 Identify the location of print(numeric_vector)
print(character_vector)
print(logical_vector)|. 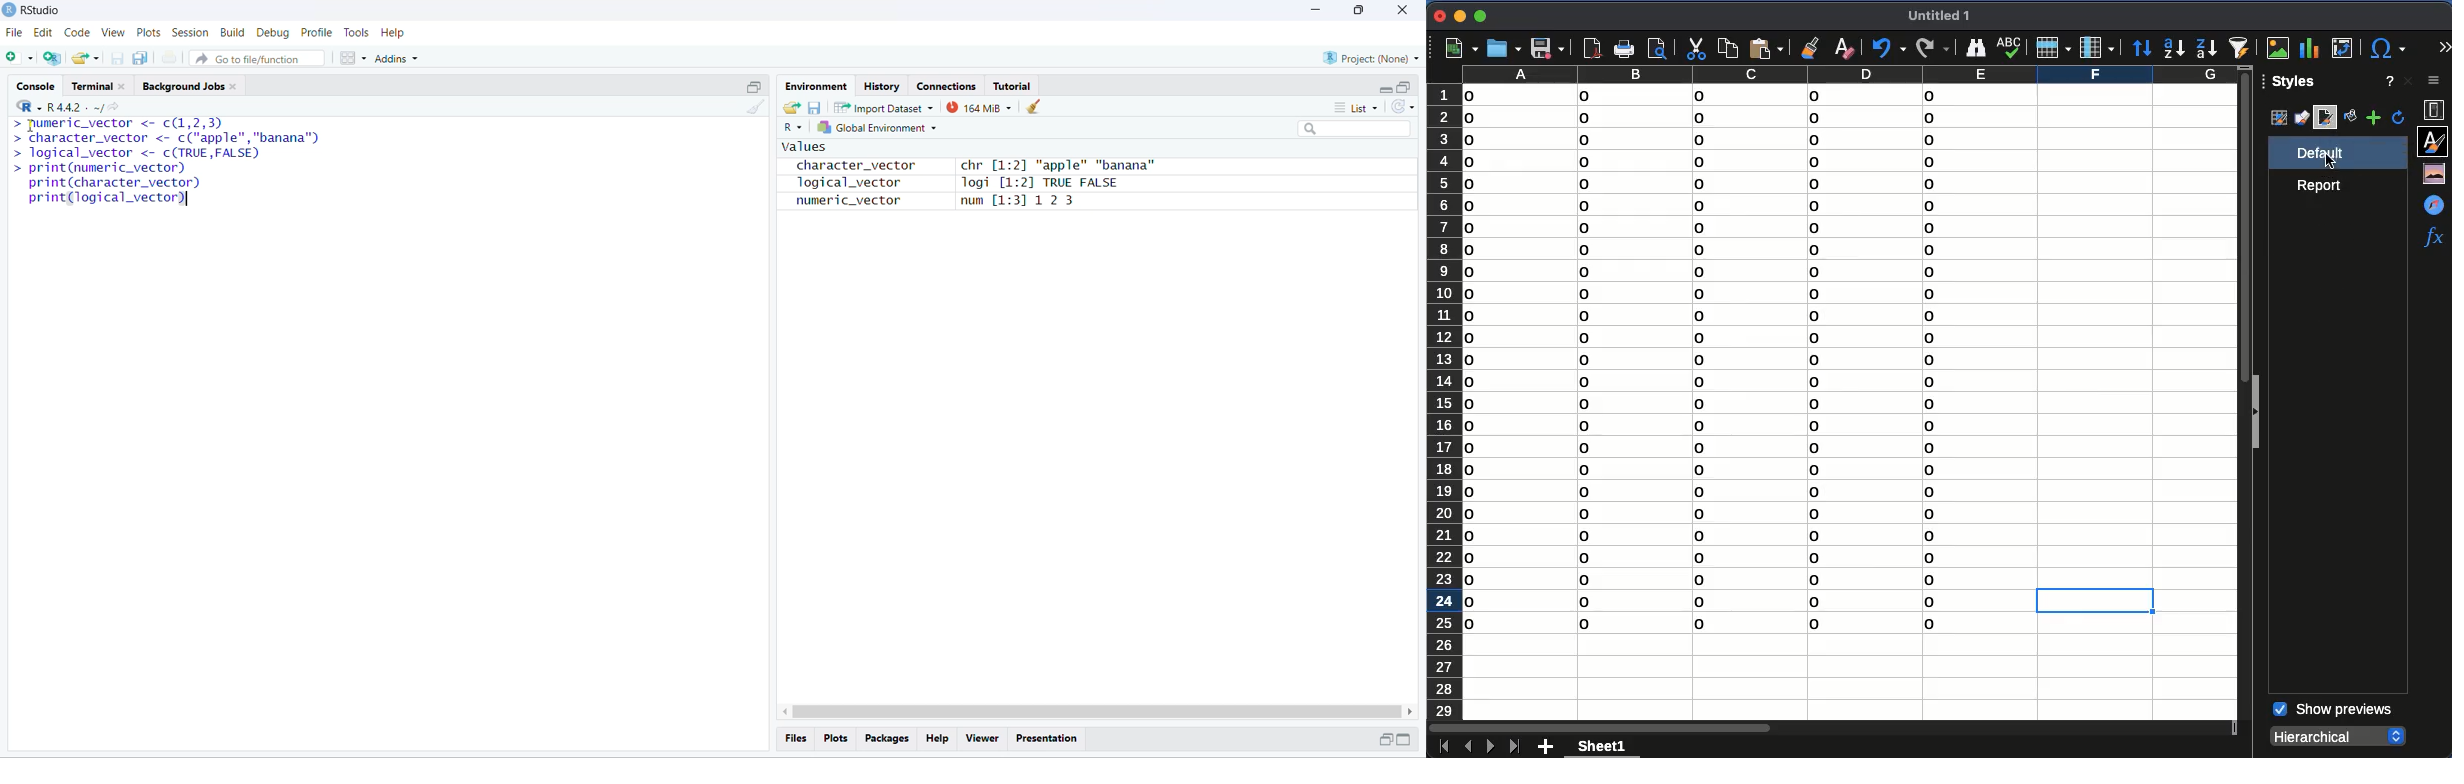
(107, 185).